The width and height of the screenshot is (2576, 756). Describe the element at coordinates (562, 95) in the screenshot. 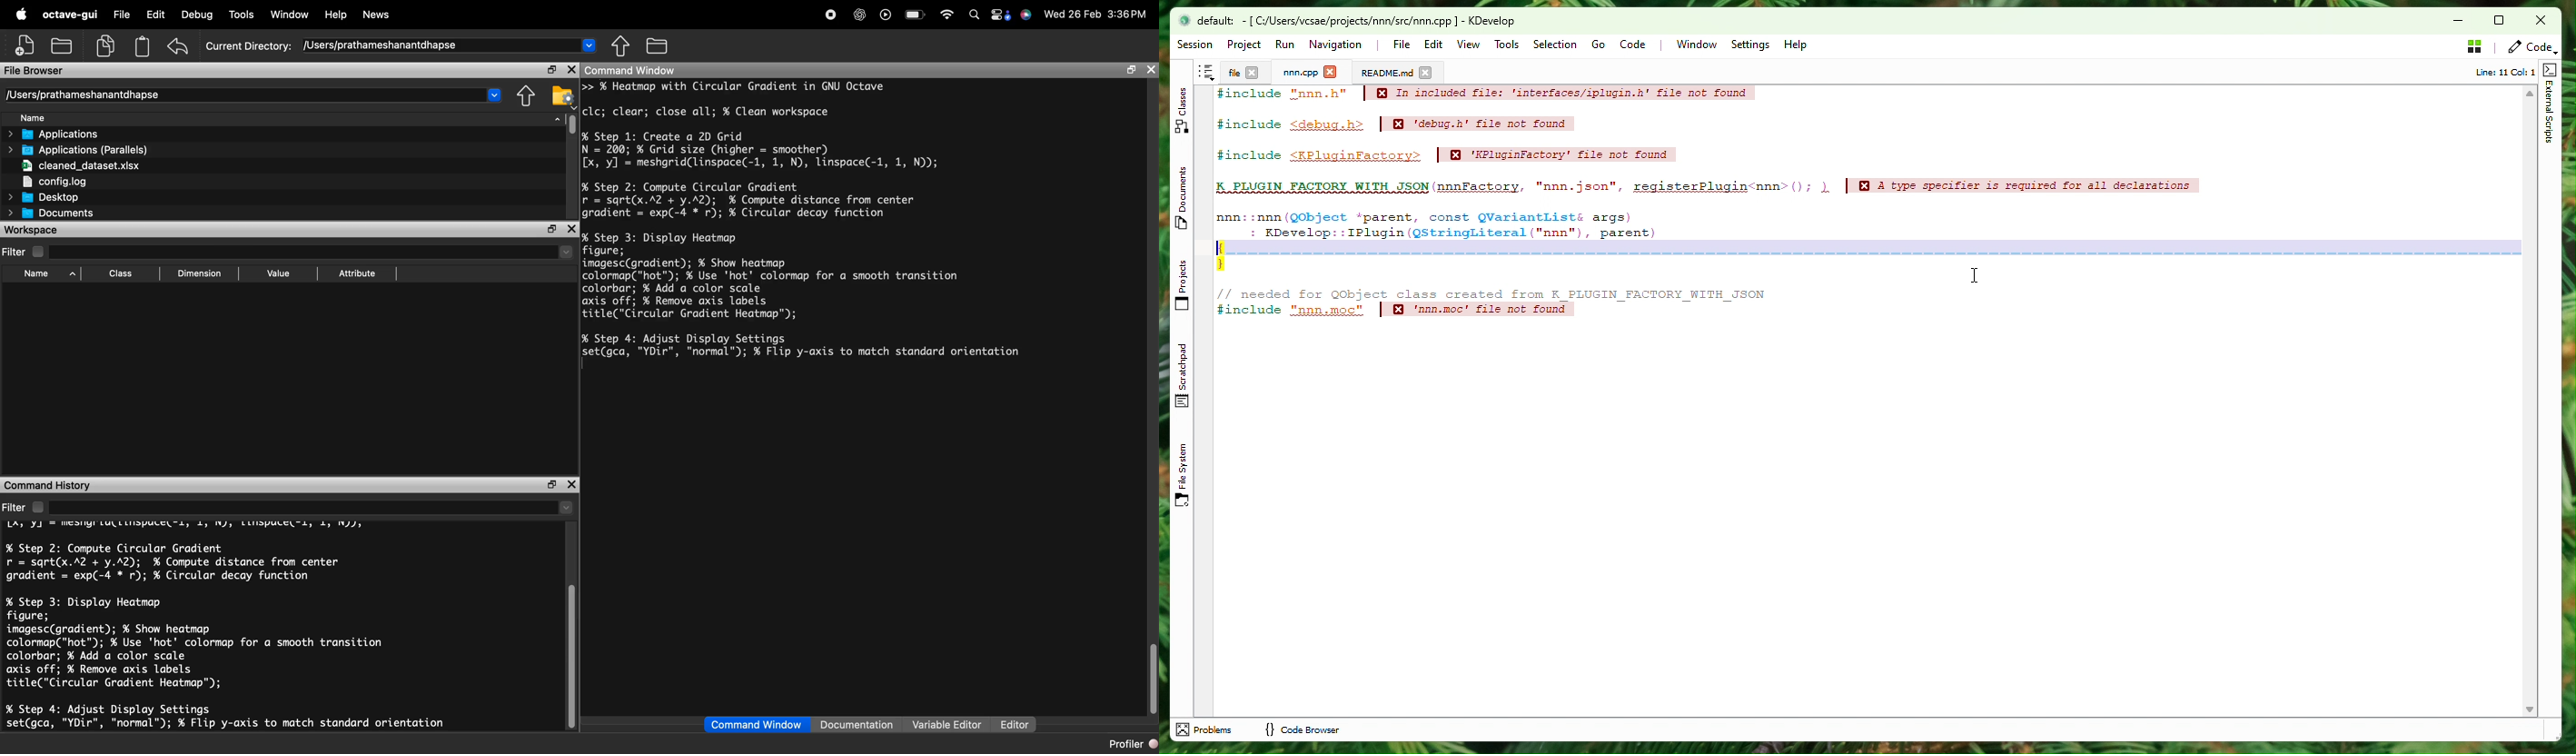

I see `Directory settings` at that location.